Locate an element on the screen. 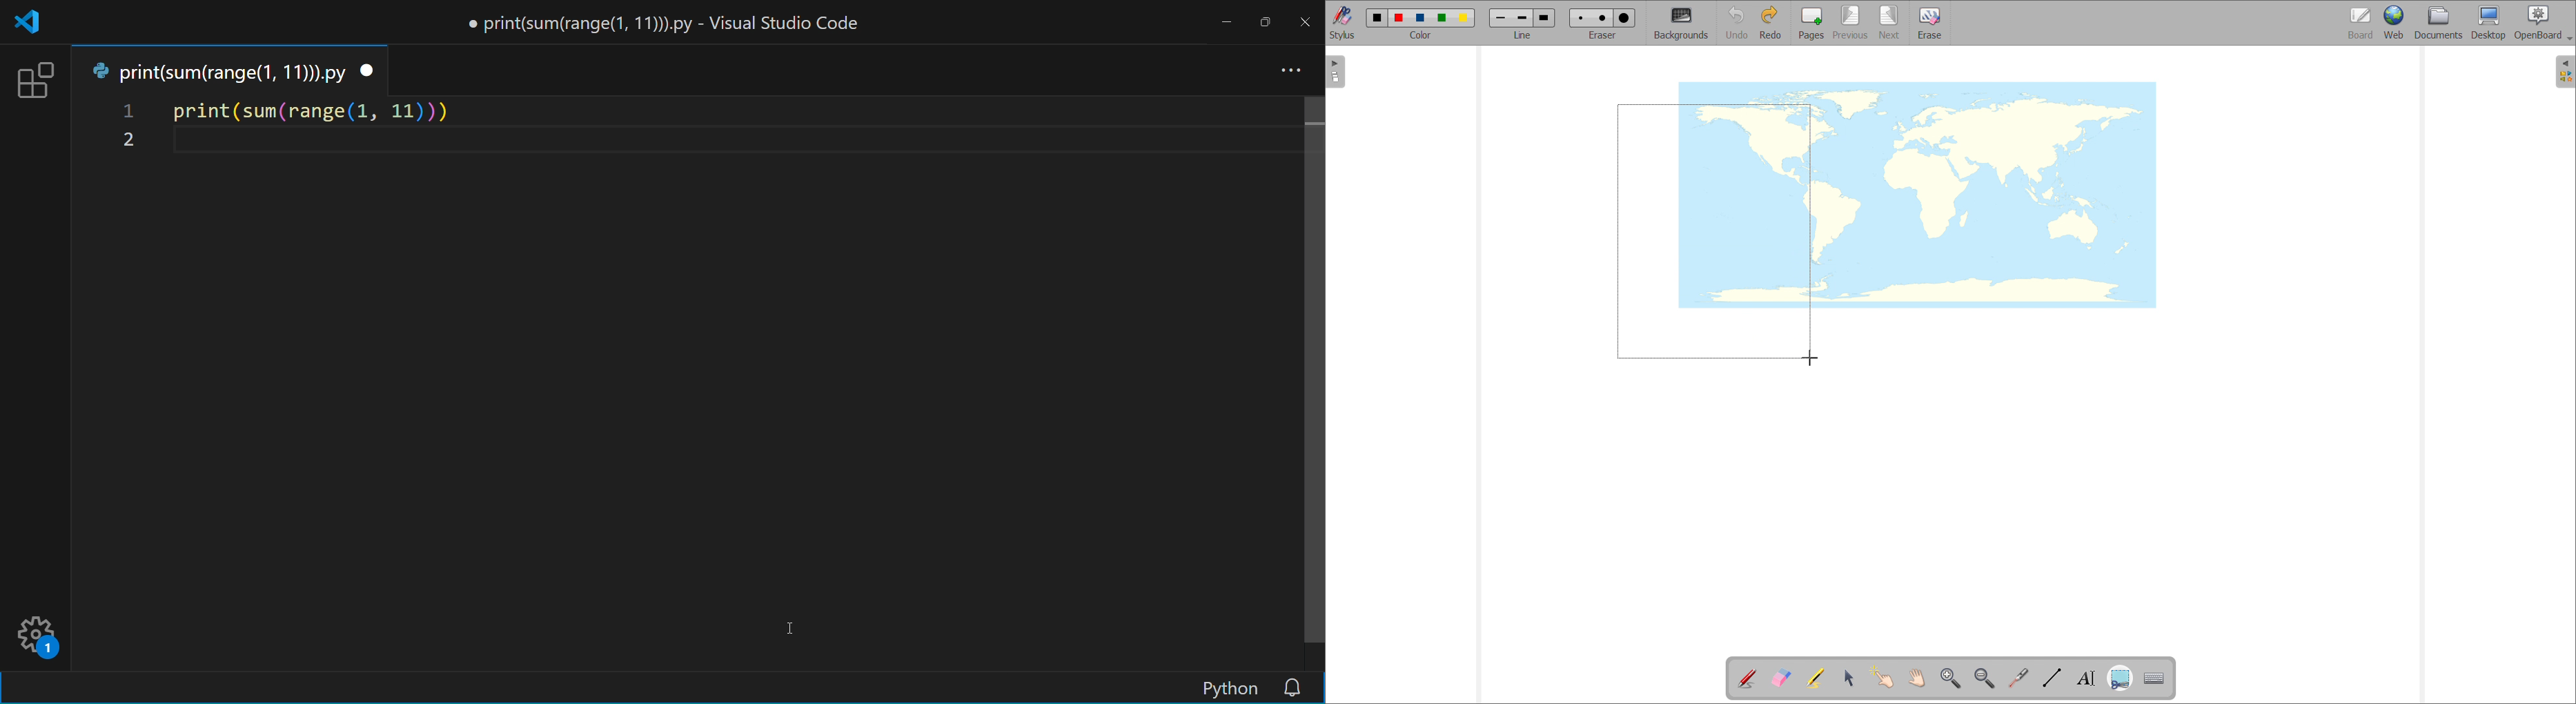  black is located at coordinates (1378, 16).